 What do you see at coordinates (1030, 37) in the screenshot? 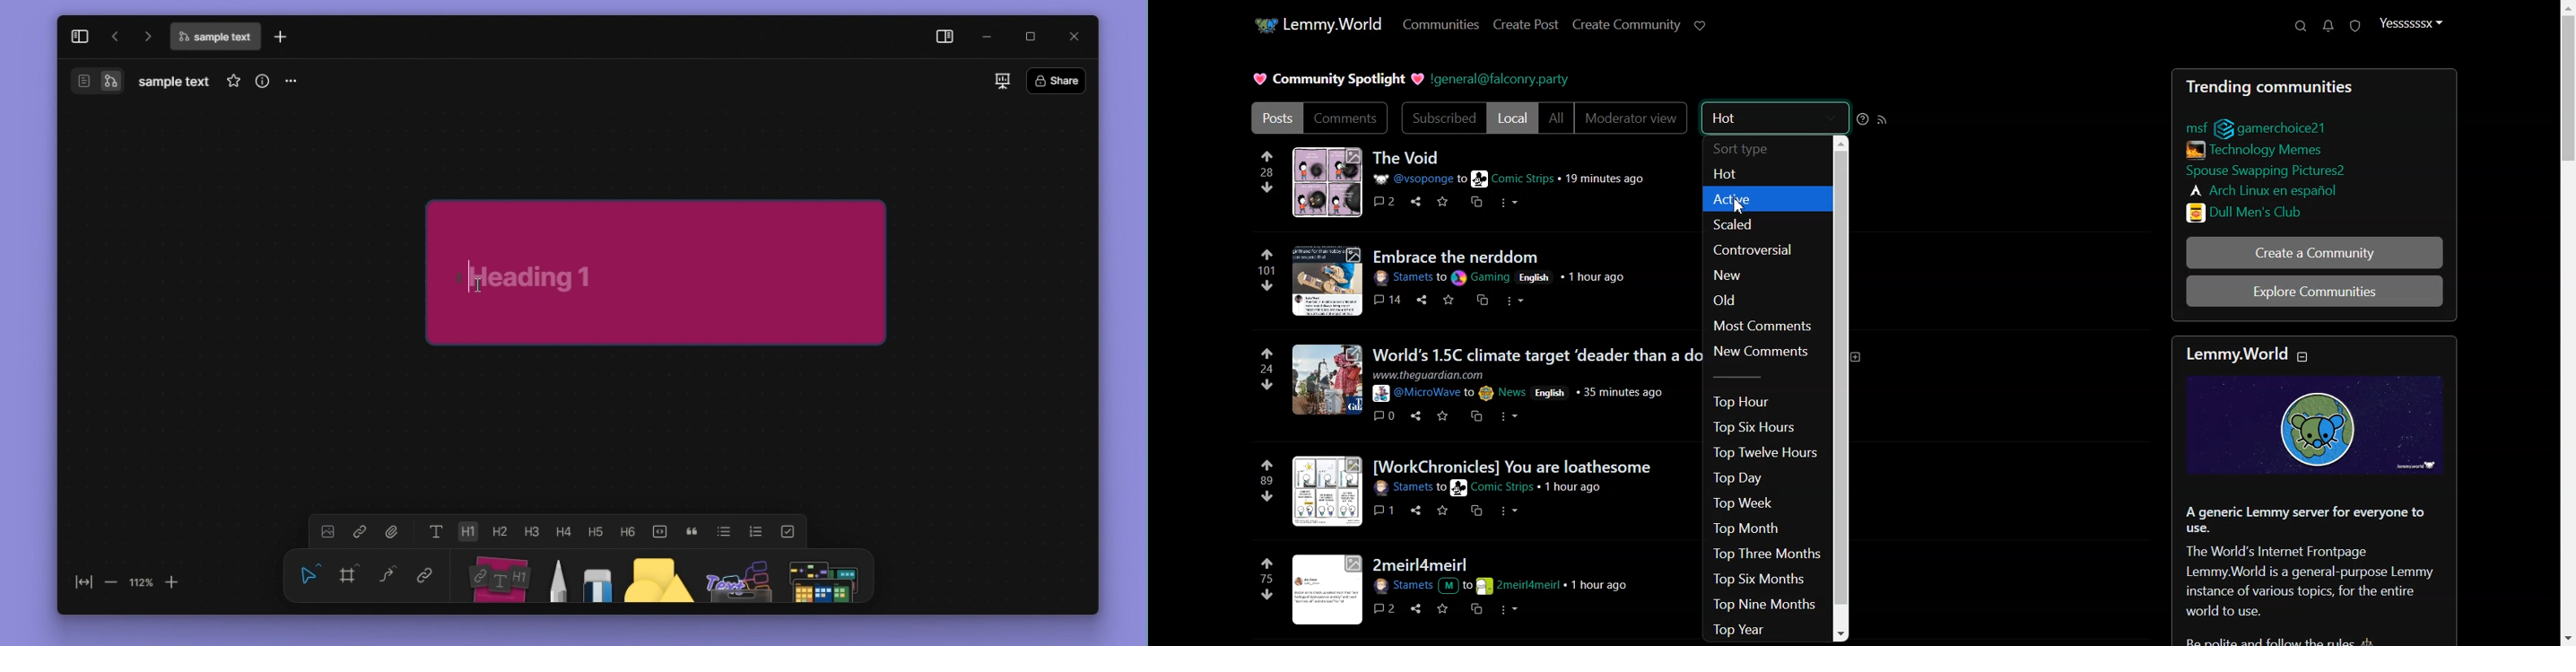
I see `maximize` at bounding box center [1030, 37].